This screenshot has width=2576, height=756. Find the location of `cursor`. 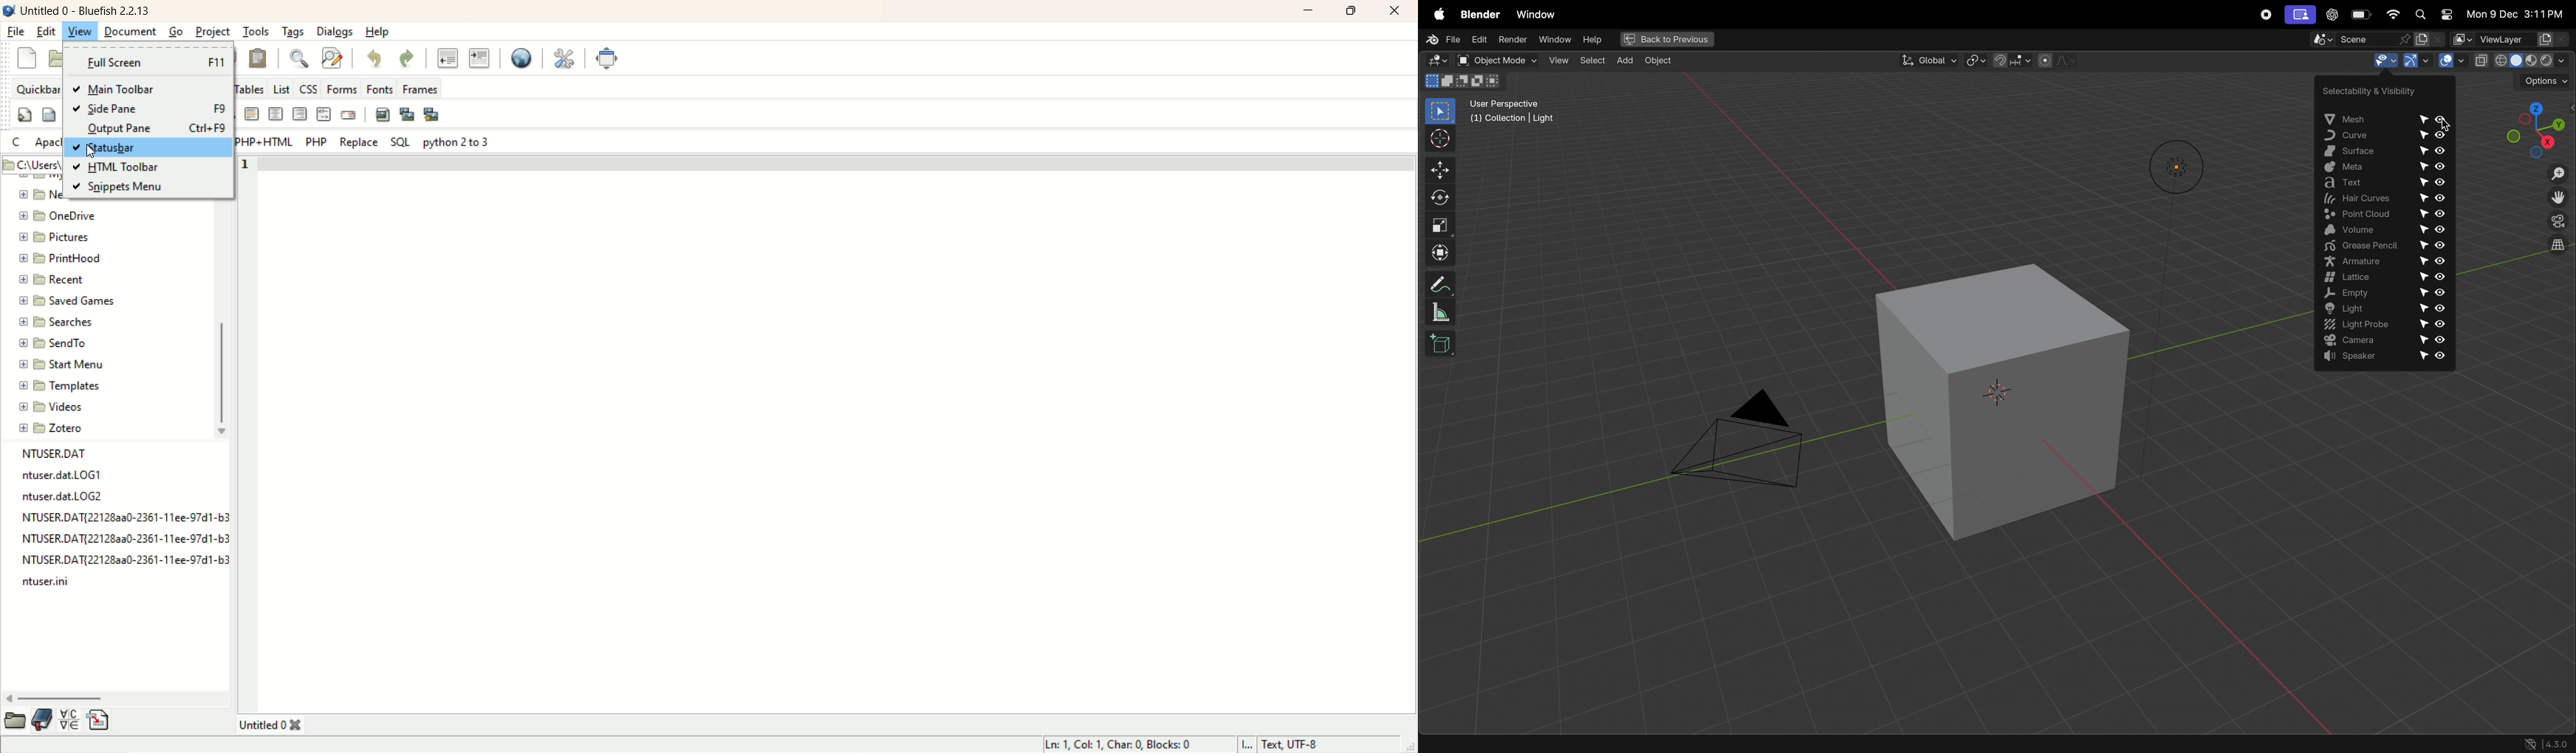

cursor is located at coordinates (2447, 123).